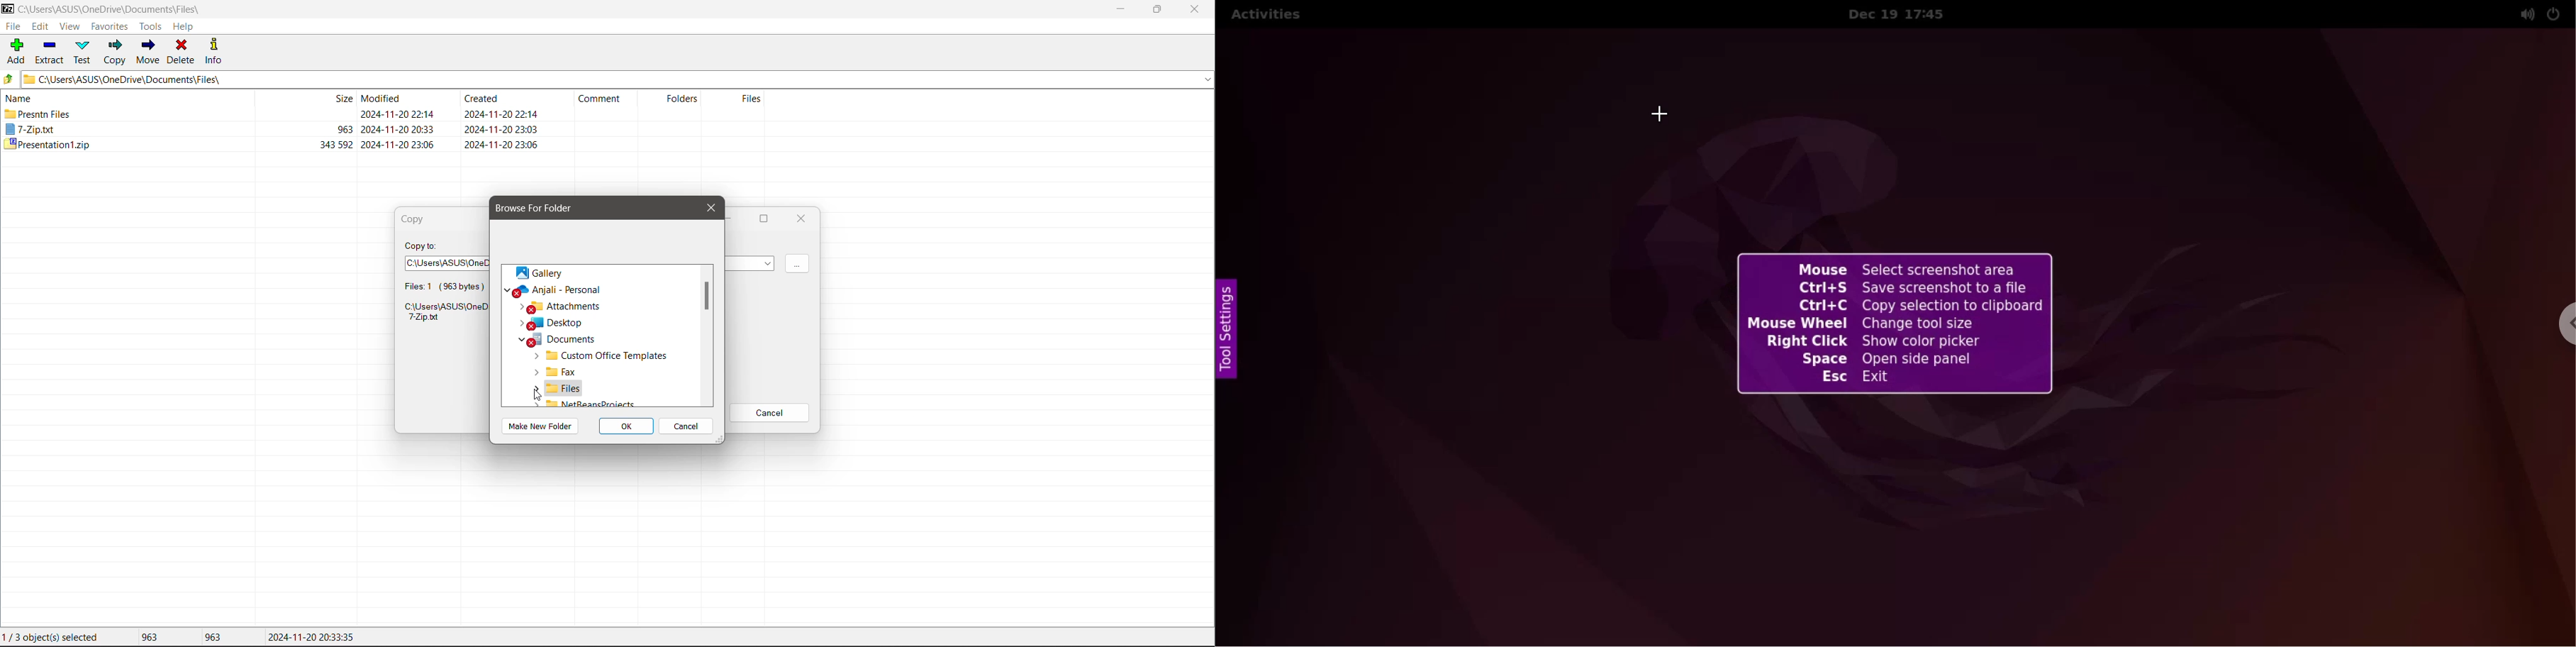 The image size is (2576, 672). I want to click on Restore Down, so click(1159, 9).